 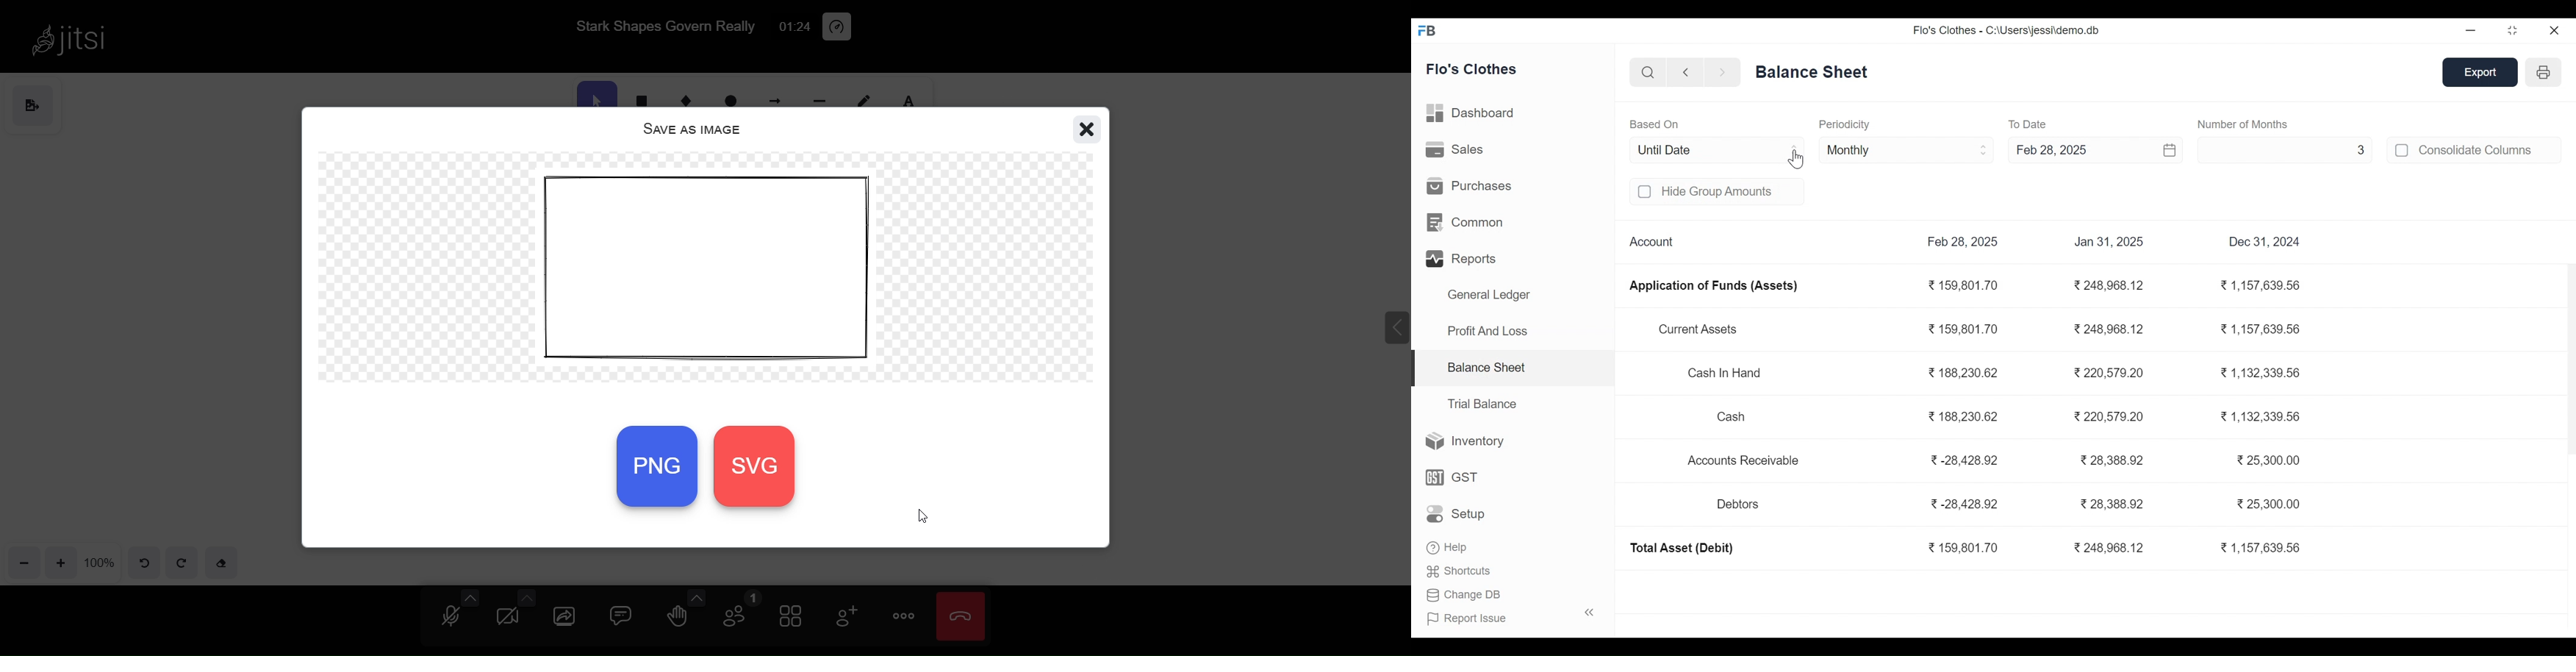 What do you see at coordinates (791, 618) in the screenshot?
I see `tile view` at bounding box center [791, 618].